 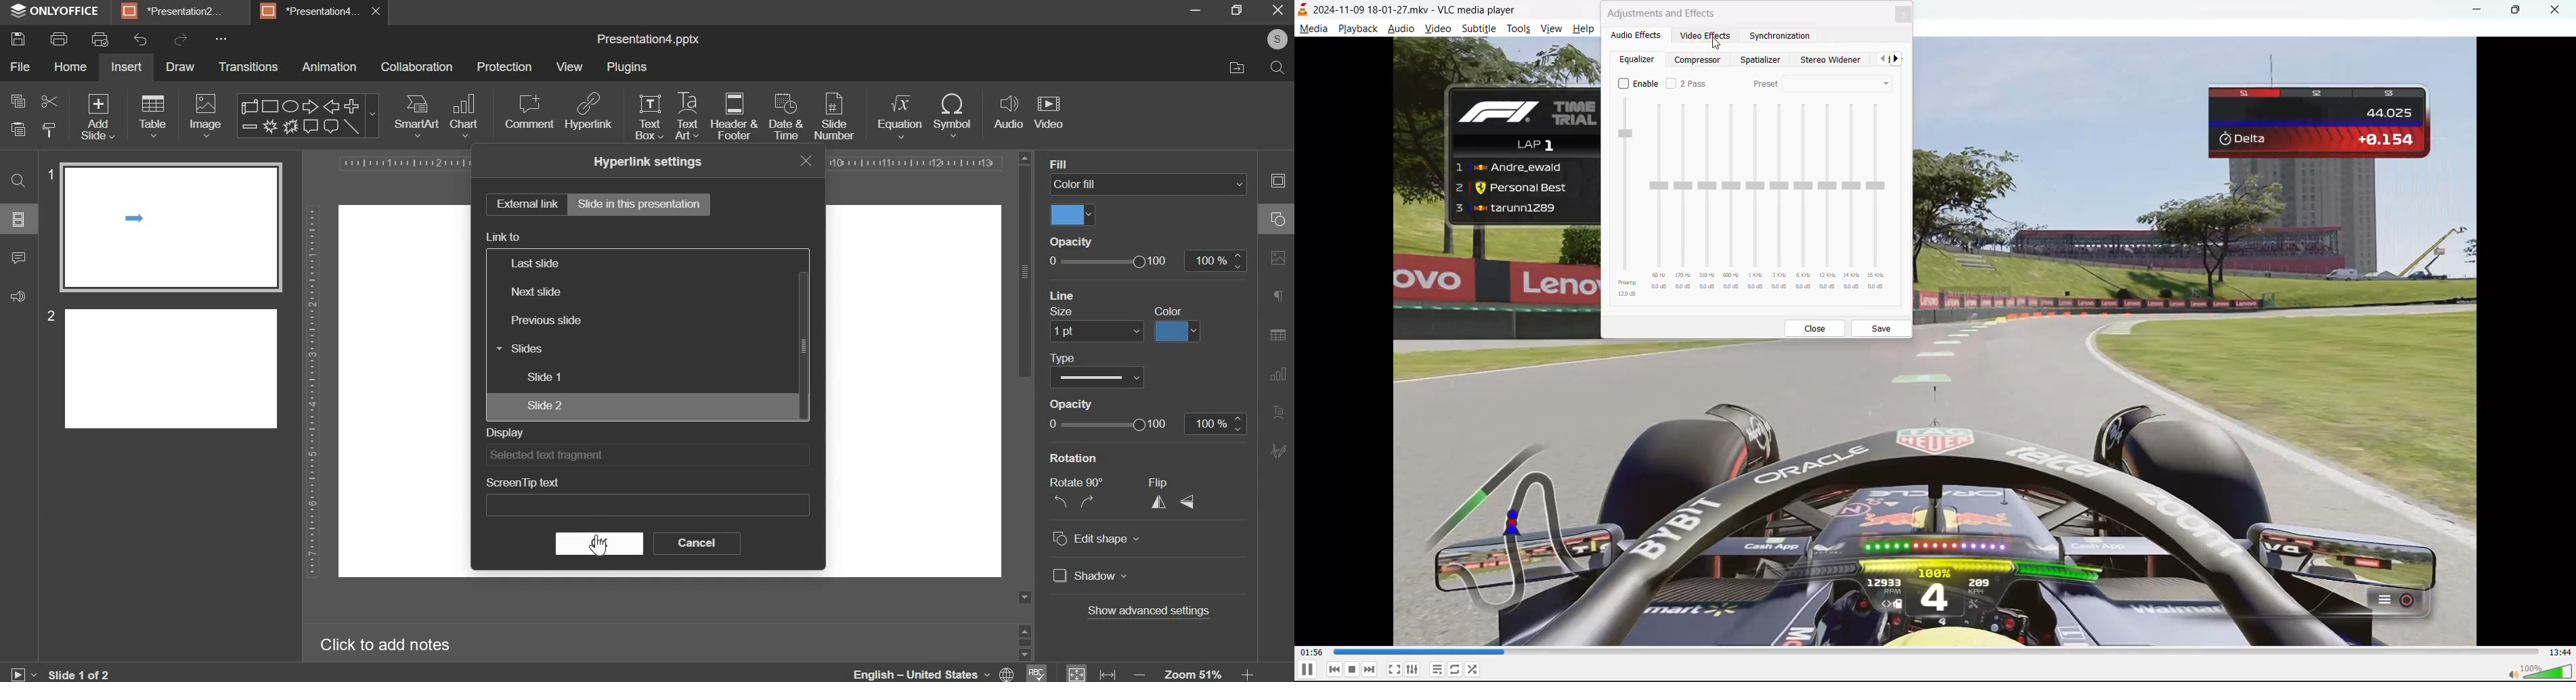 I want to click on stereo widener, so click(x=1831, y=59).